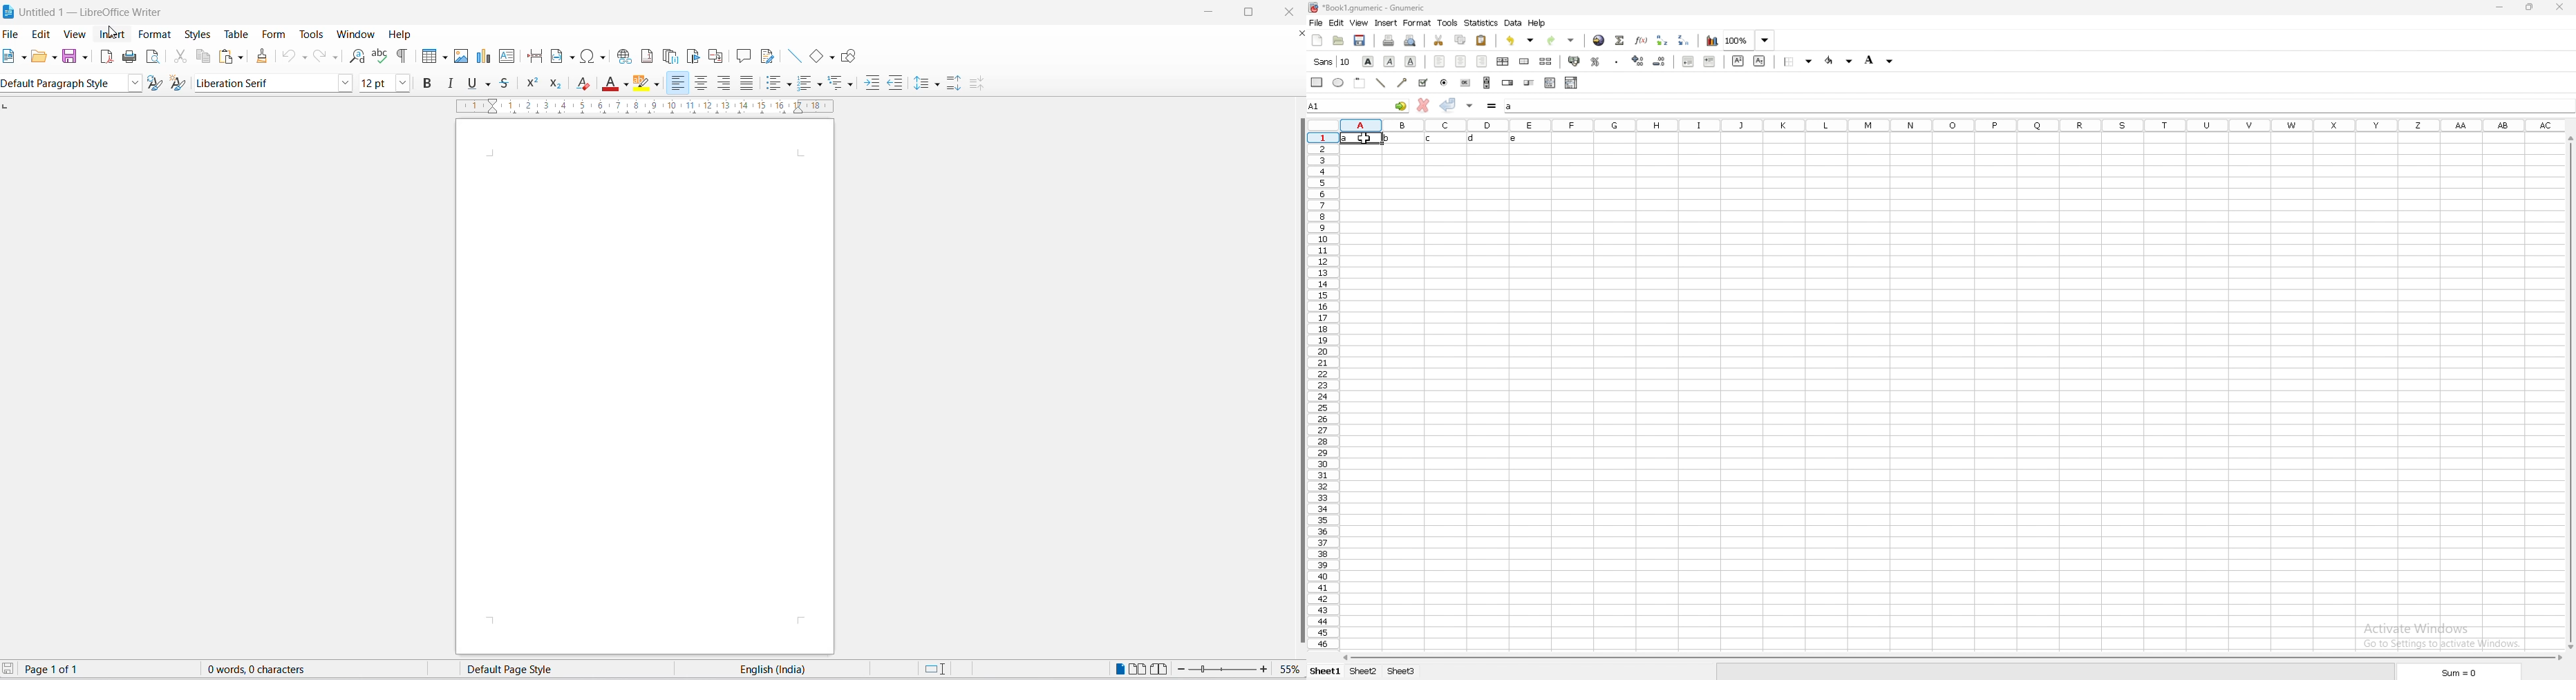 This screenshot has height=700, width=2576. What do you see at coordinates (488, 84) in the screenshot?
I see `underline options` at bounding box center [488, 84].